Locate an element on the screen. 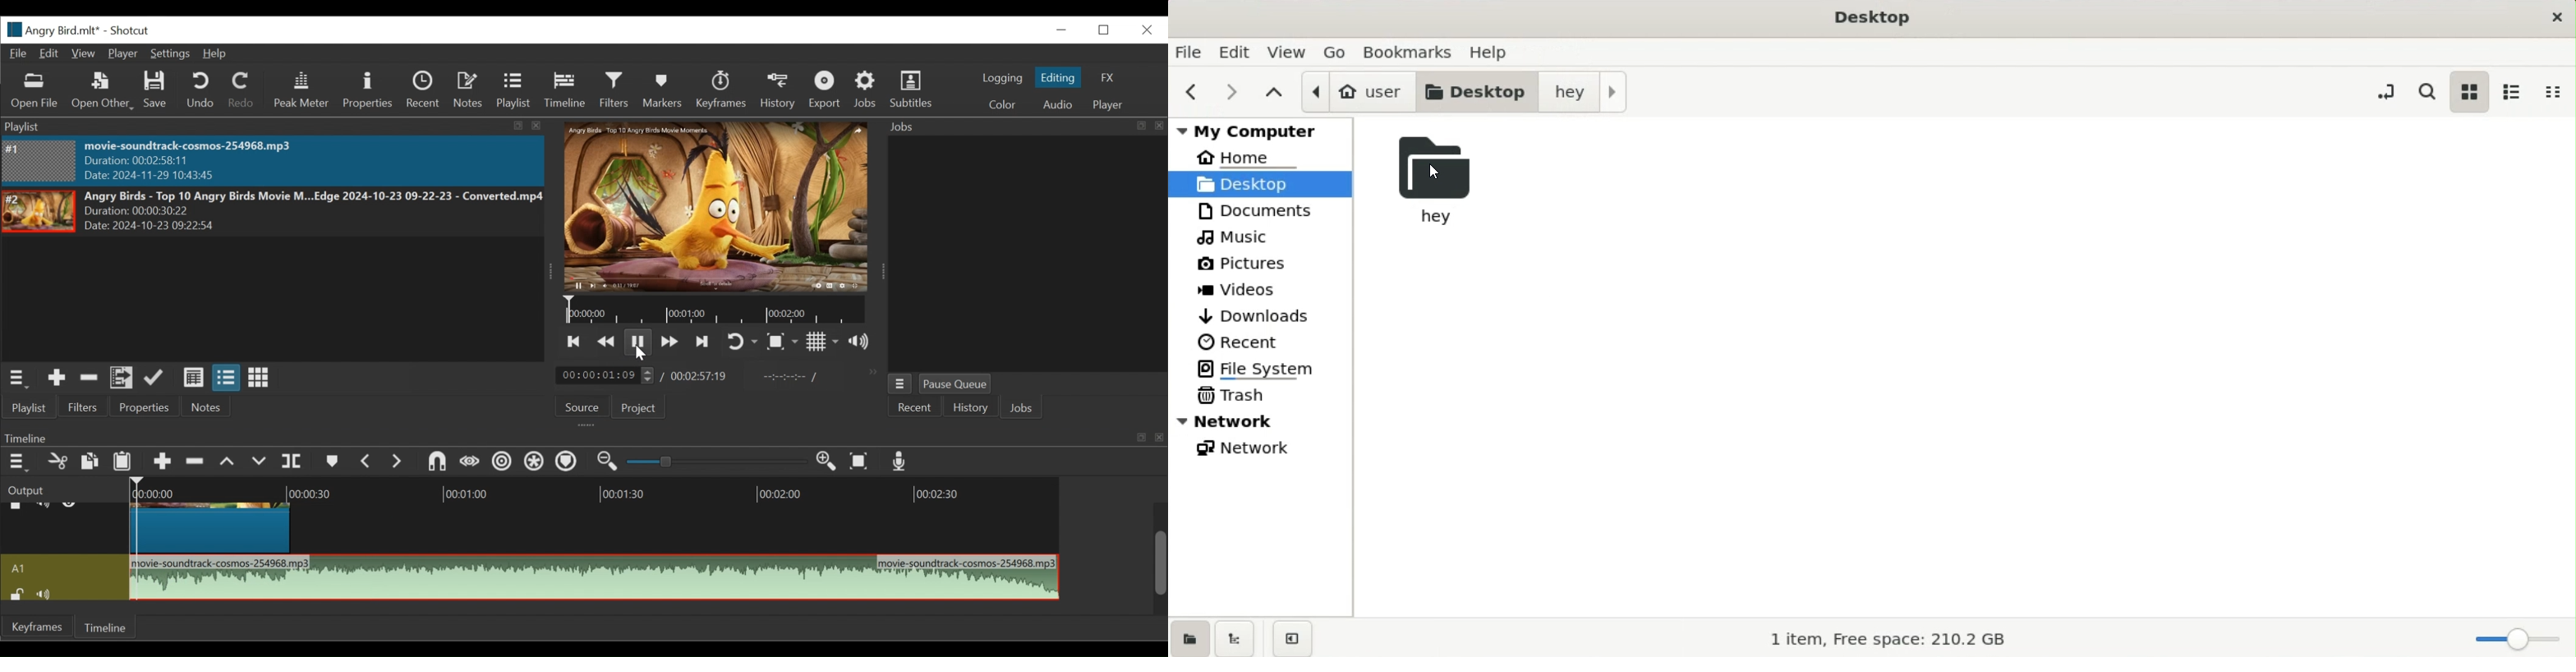 The image size is (2576, 672).  is located at coordinates (835, 415).